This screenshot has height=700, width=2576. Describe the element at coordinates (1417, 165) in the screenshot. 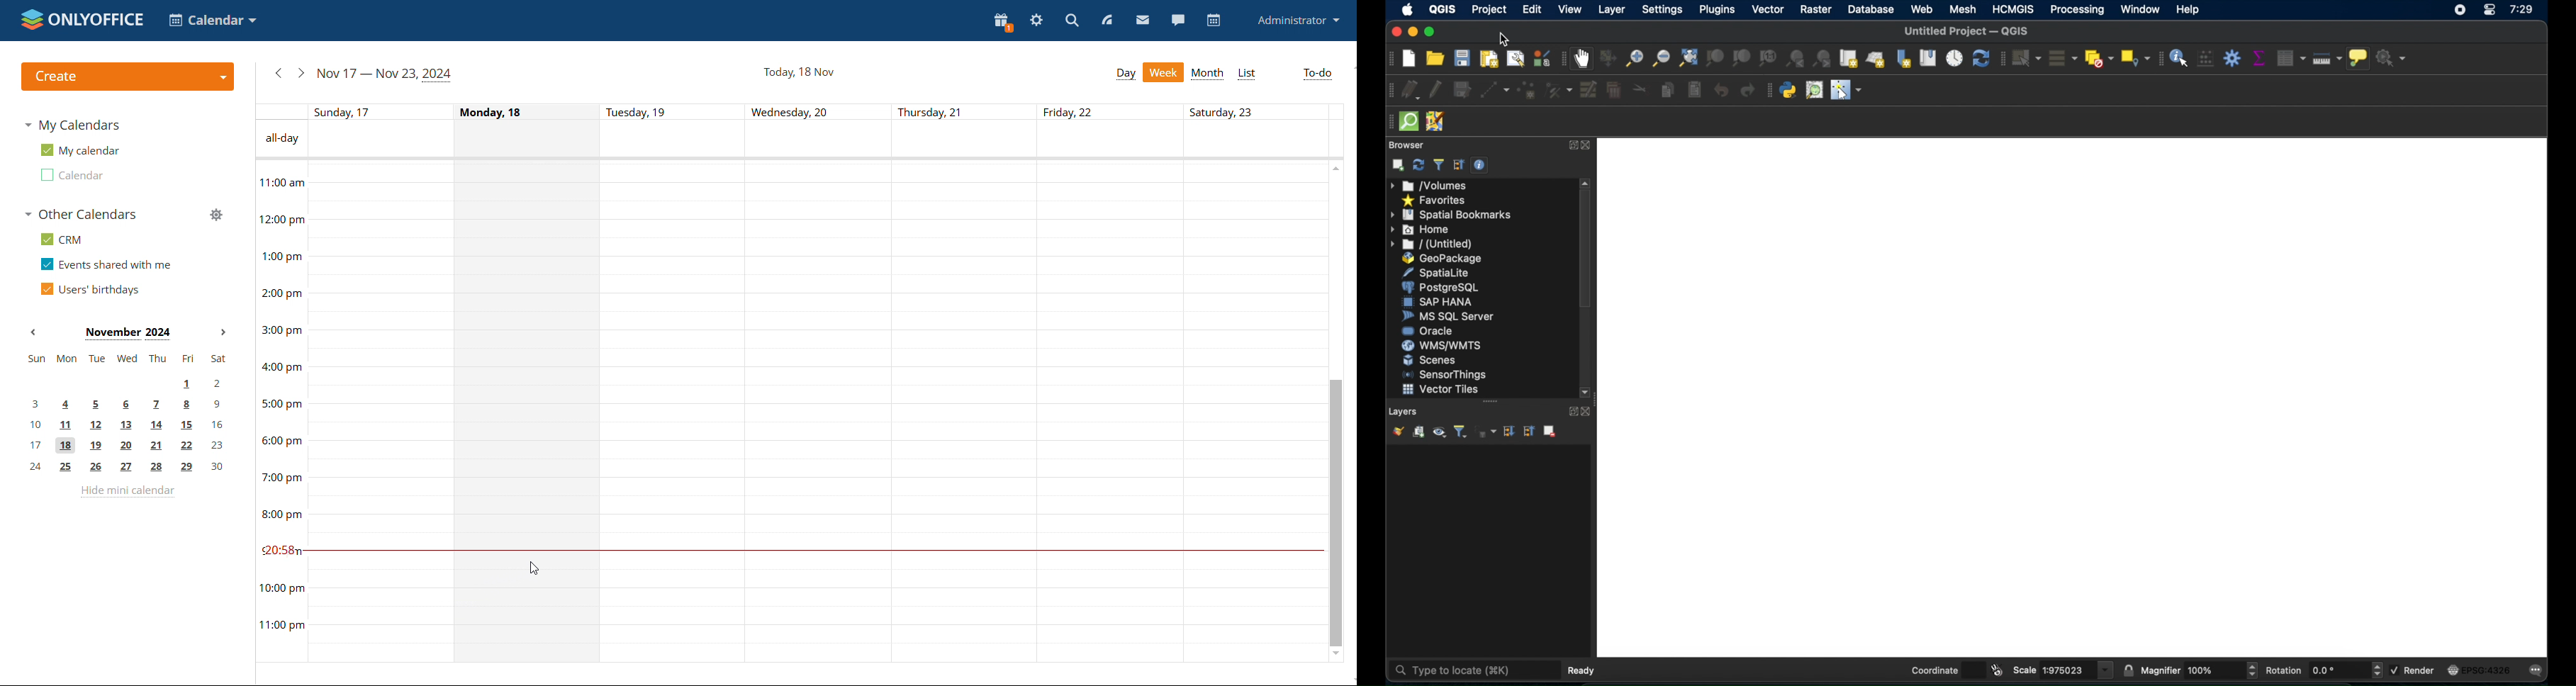

I see `refresh` at that location.